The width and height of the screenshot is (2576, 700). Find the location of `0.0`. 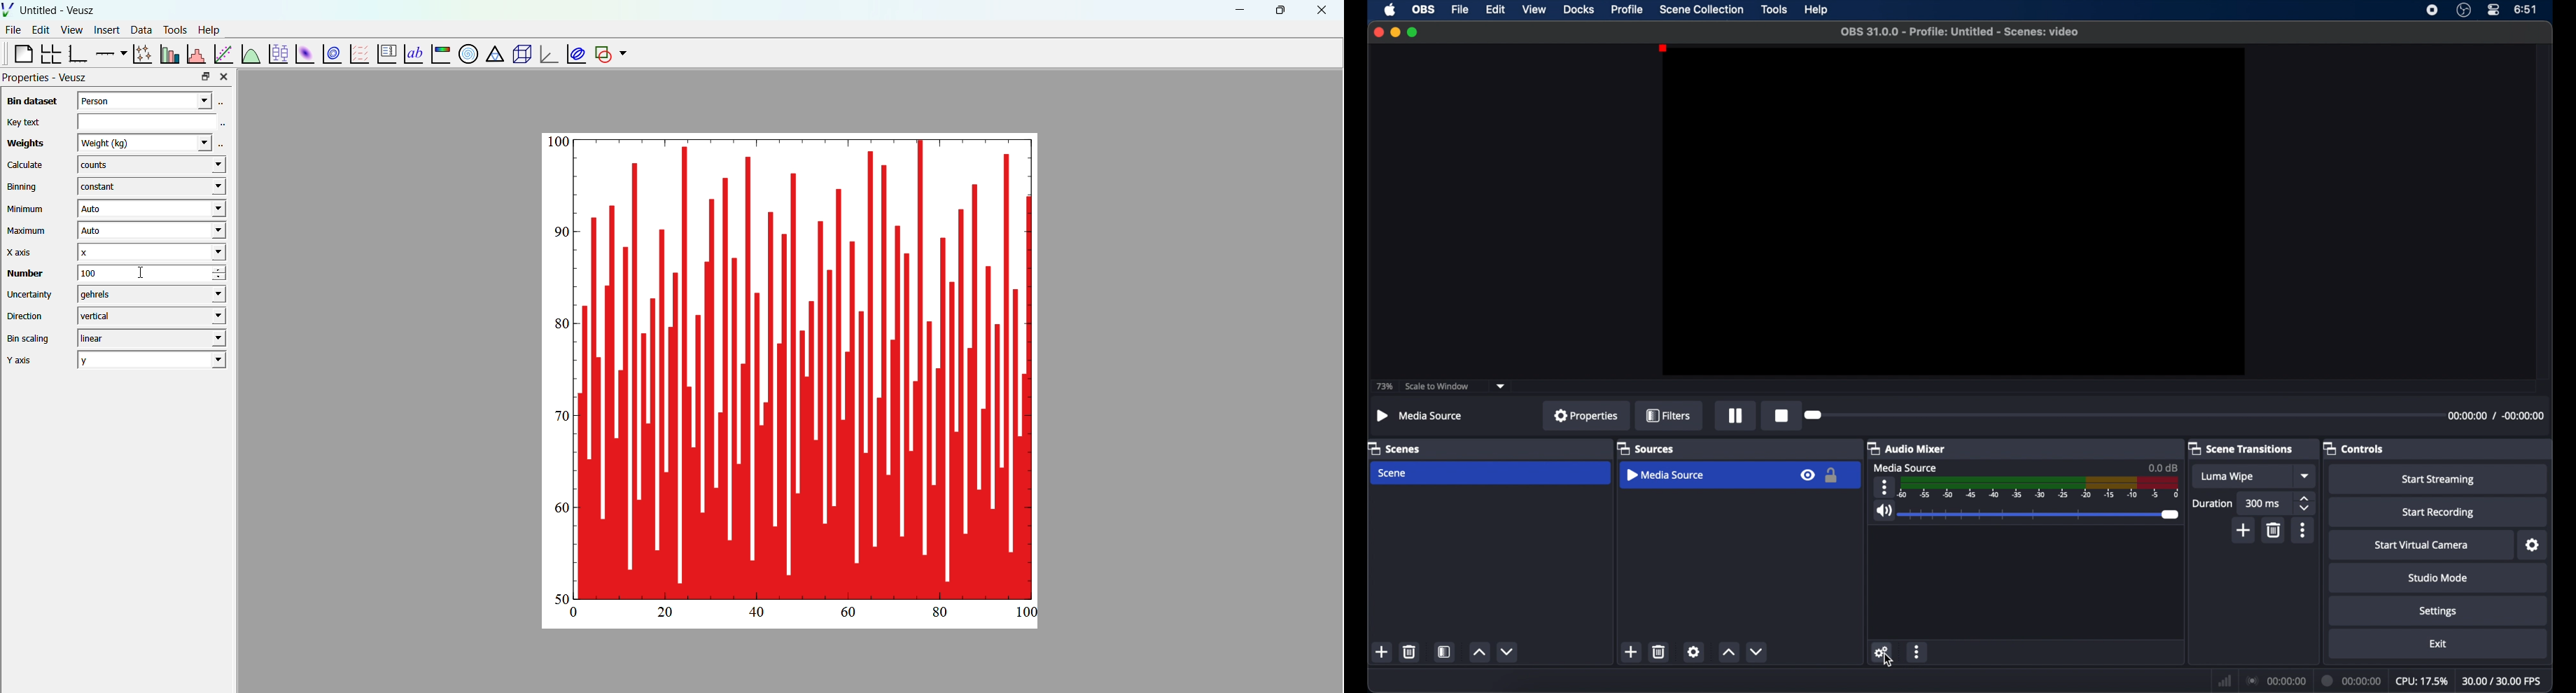

0.0 is located at coordinates (2163, 467).